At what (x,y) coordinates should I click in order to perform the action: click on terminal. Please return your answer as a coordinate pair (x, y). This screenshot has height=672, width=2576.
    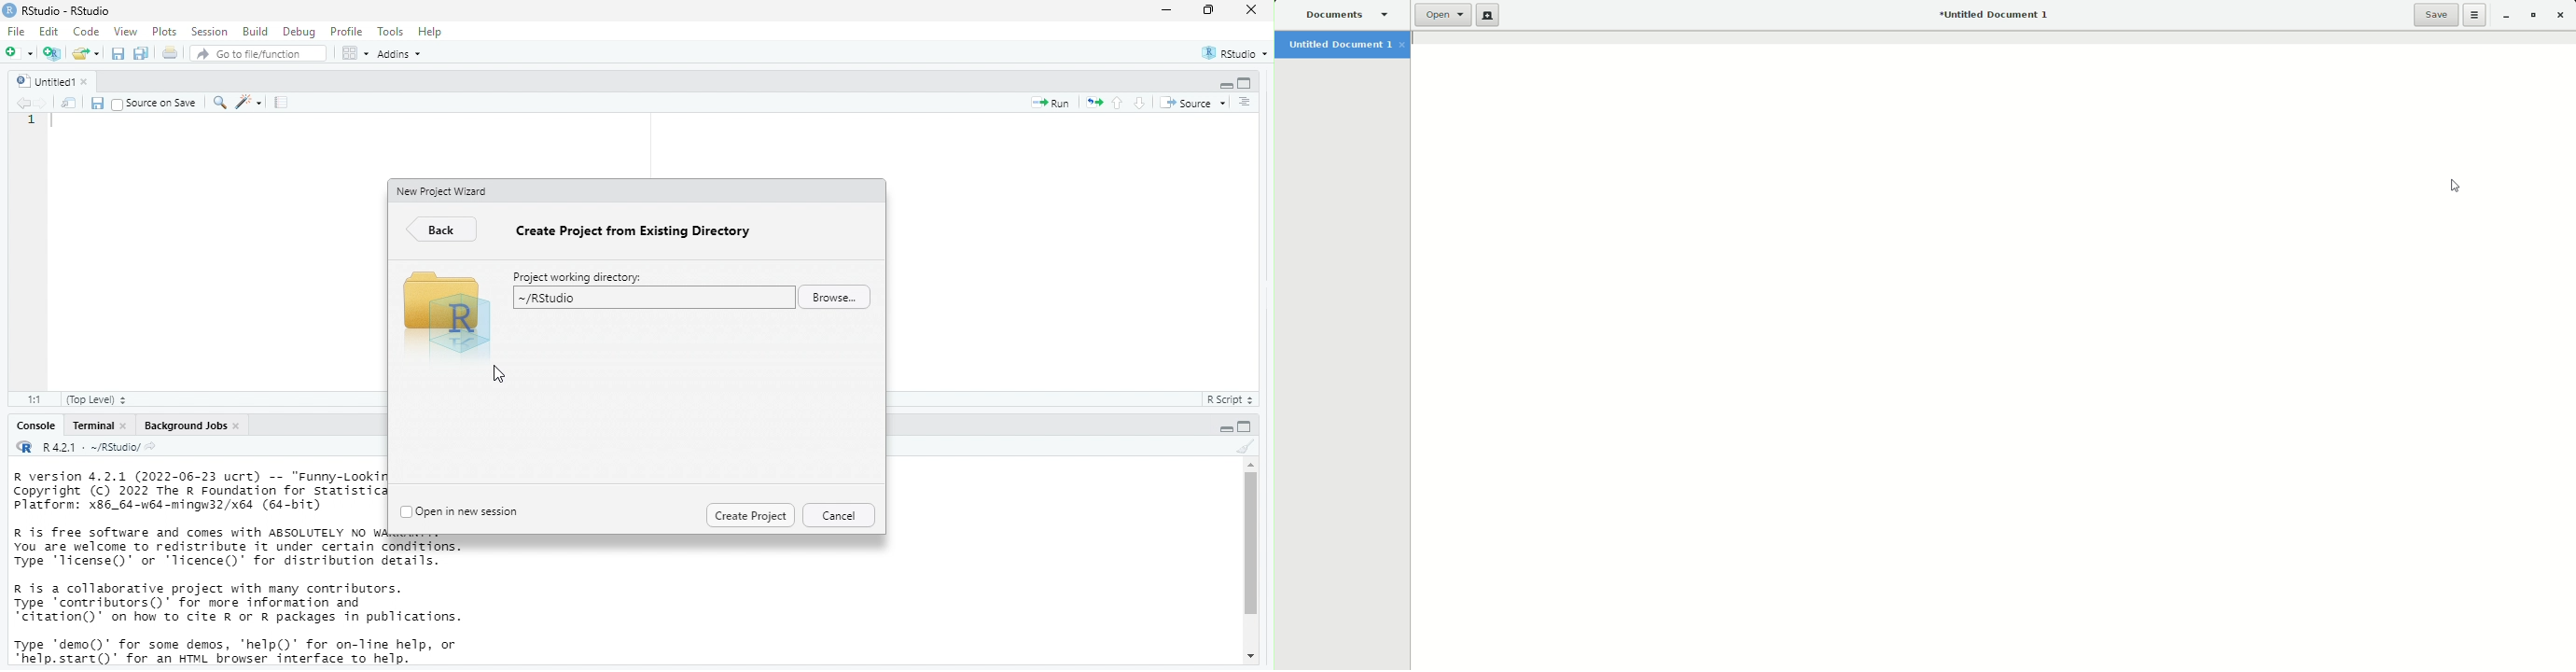
    Looking at the image, I should click on (91, 426).